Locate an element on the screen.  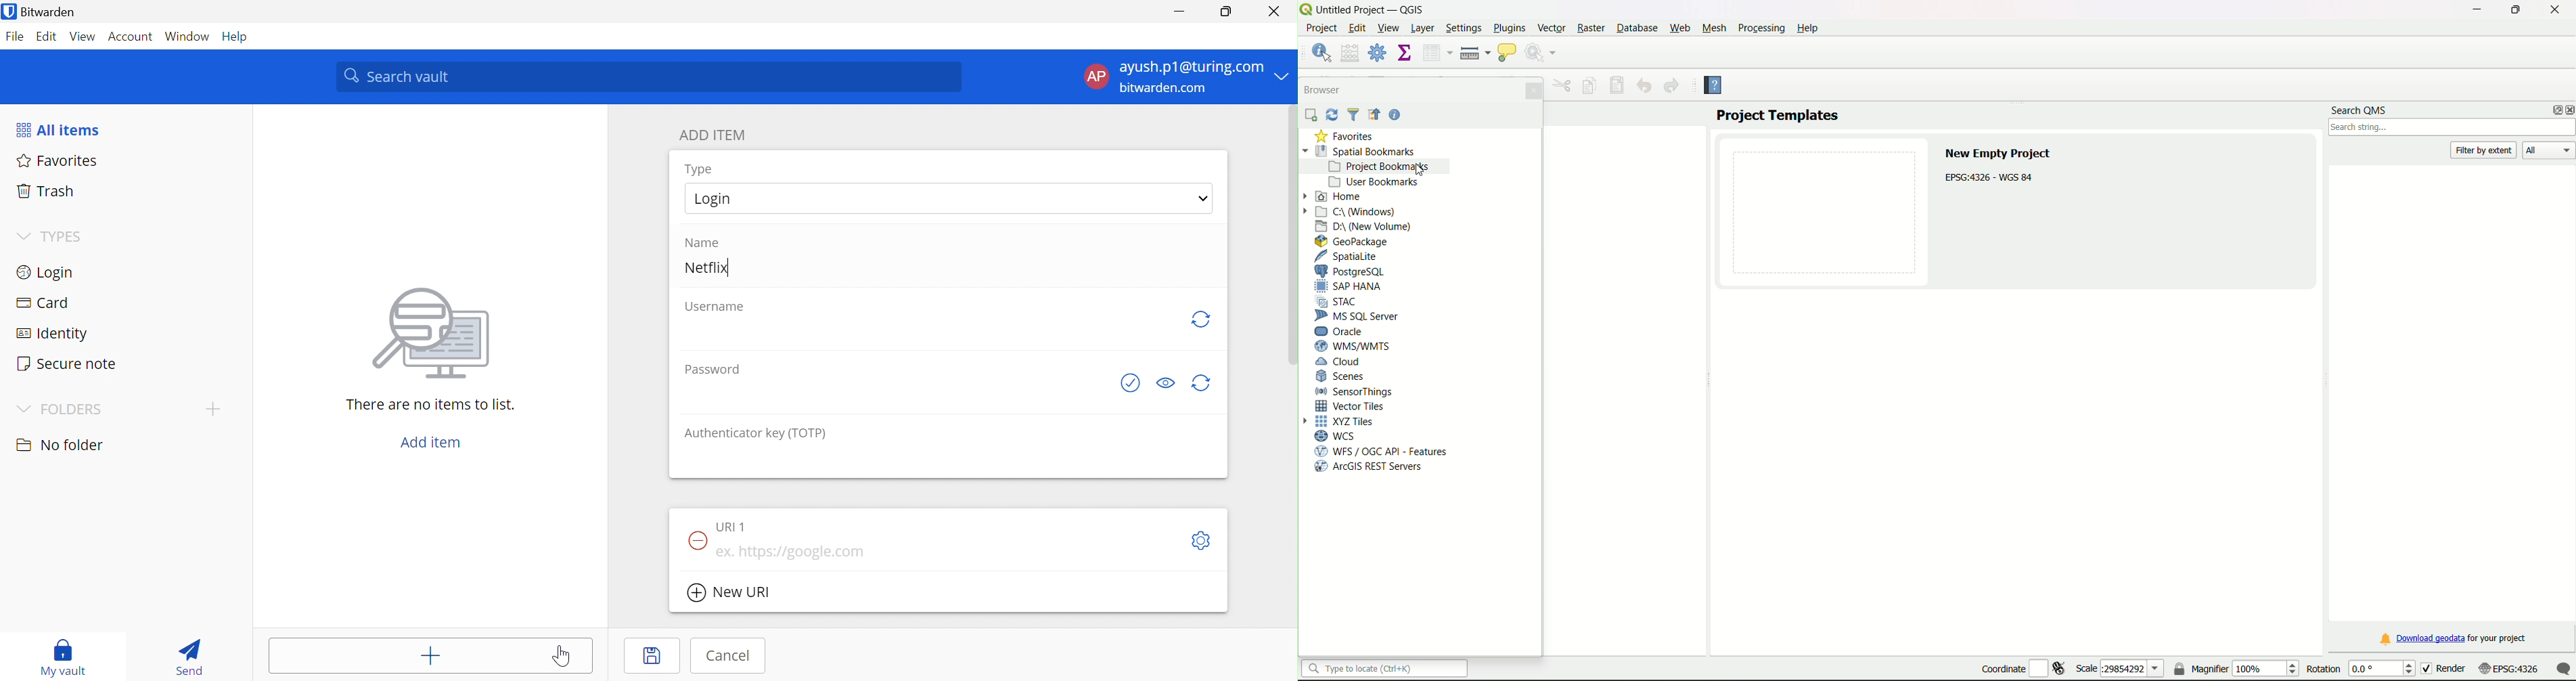
Spatial Bookmarks is located at coordinates (1358, 151).